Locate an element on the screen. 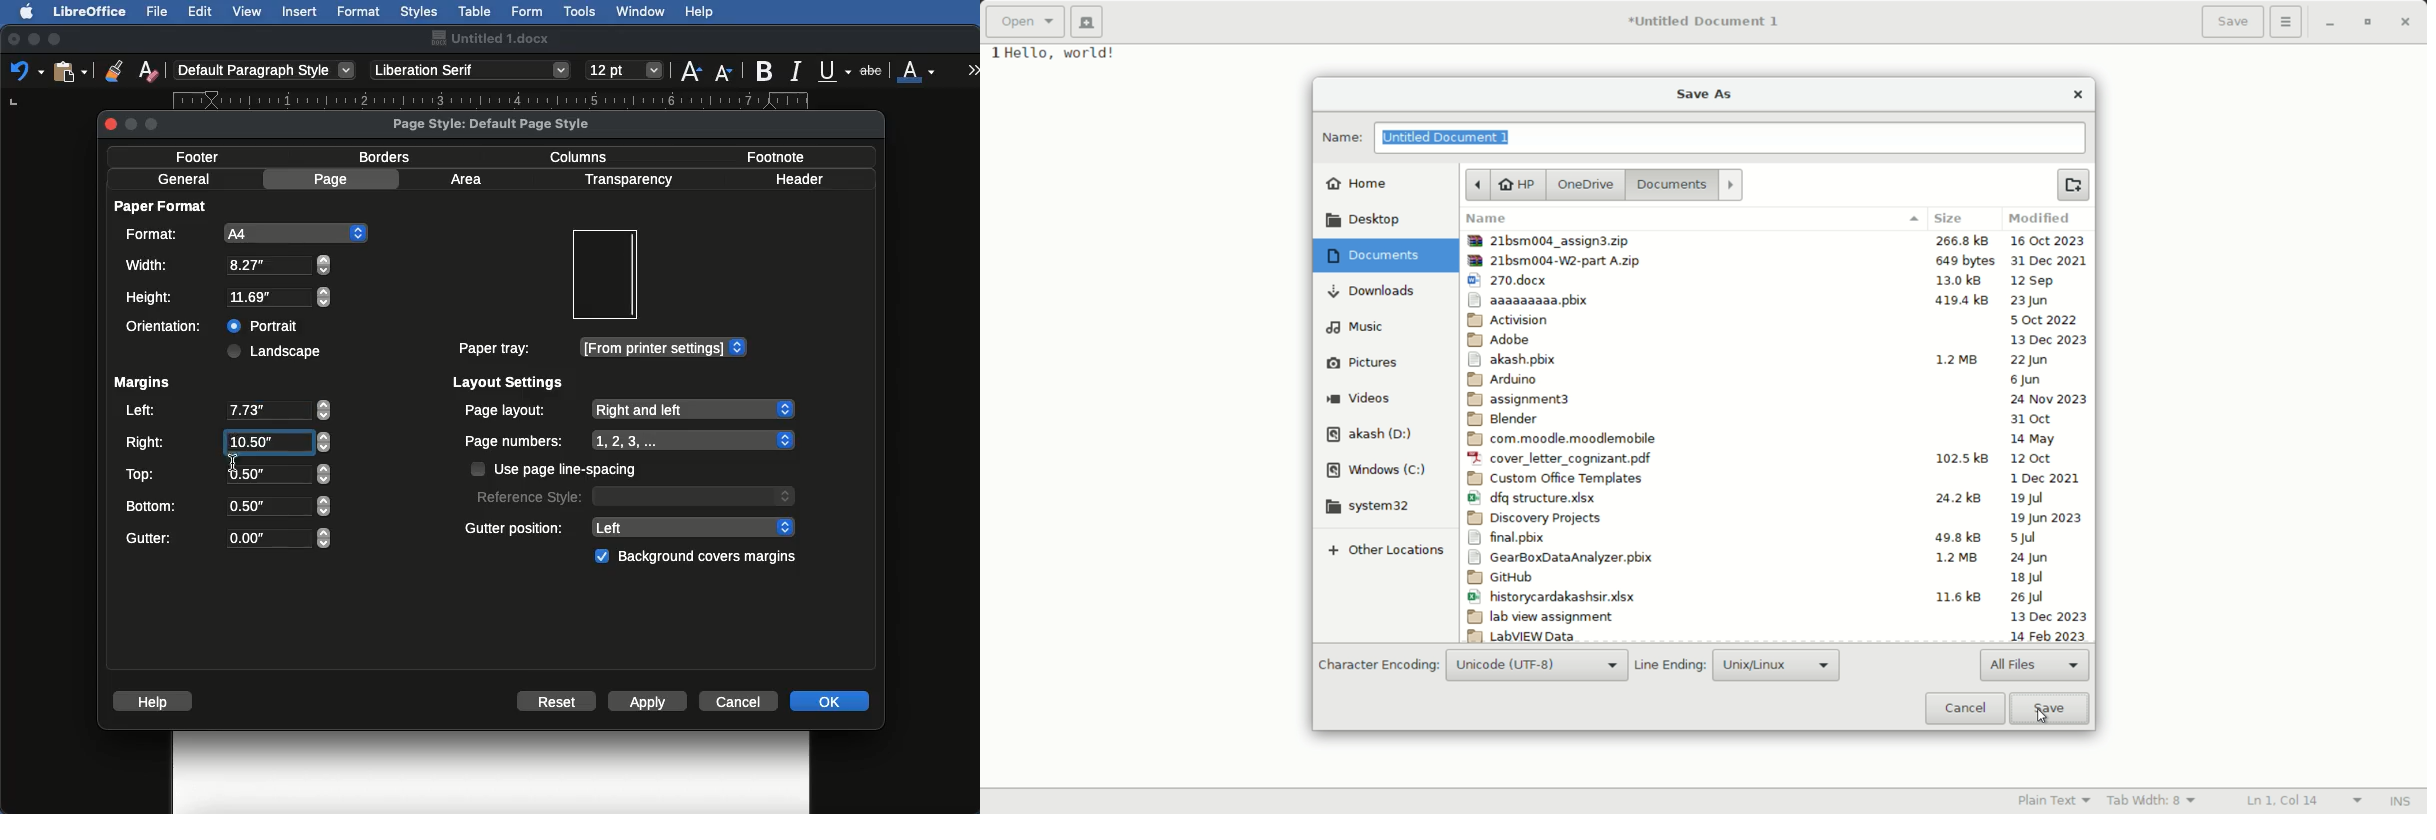 Image resolution: width=2436 pixels, height=840 pixels. File is located at coordinates (1777, 479).